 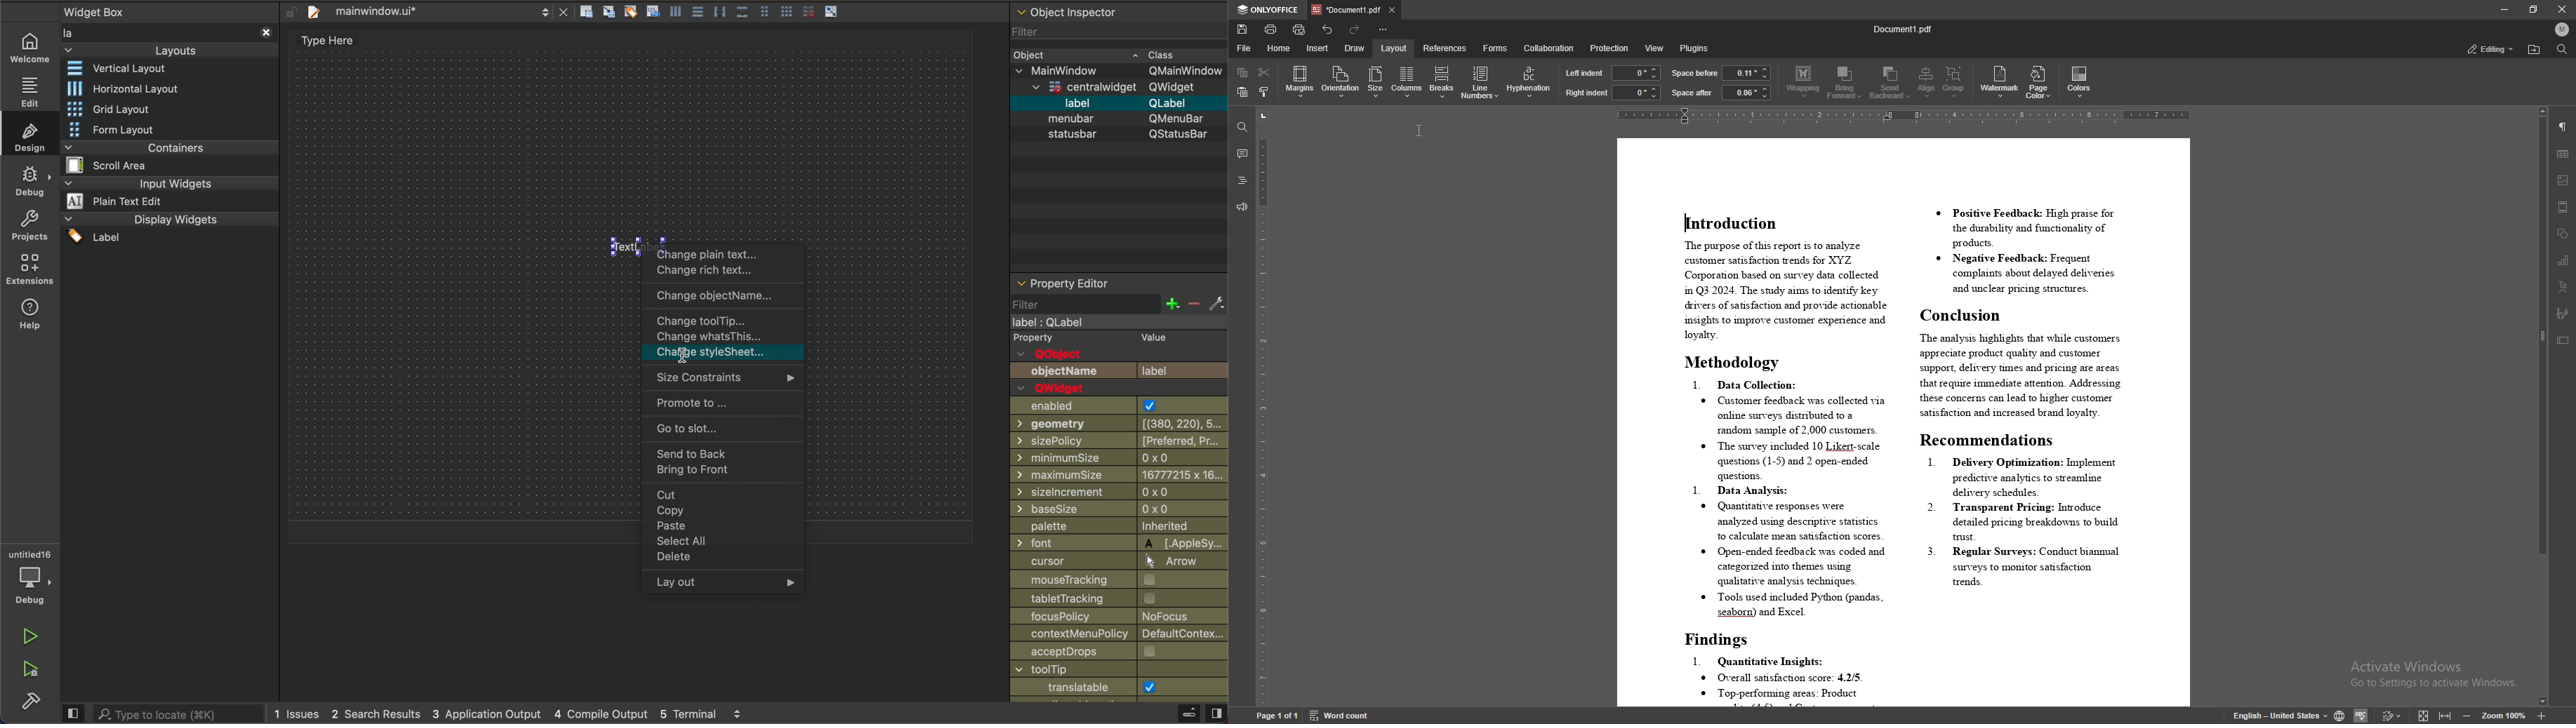 I want to click on change doc language, so click(x=2339, y=713).